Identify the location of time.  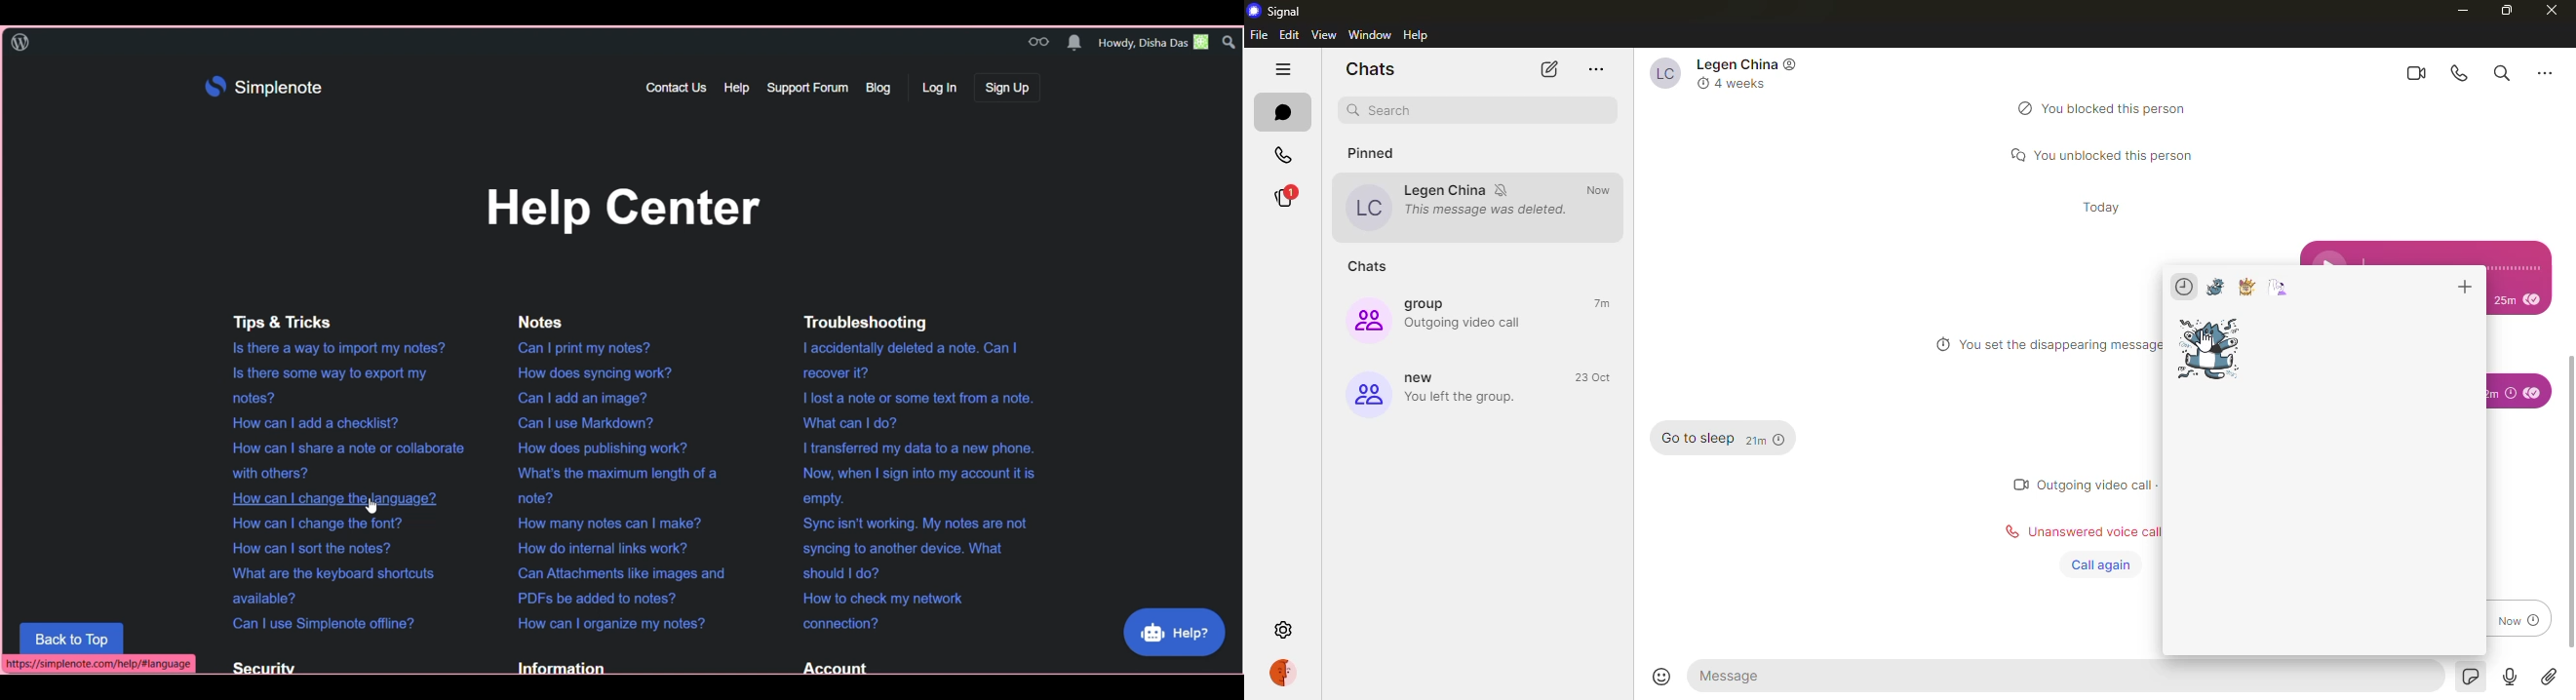
(2504, 393).